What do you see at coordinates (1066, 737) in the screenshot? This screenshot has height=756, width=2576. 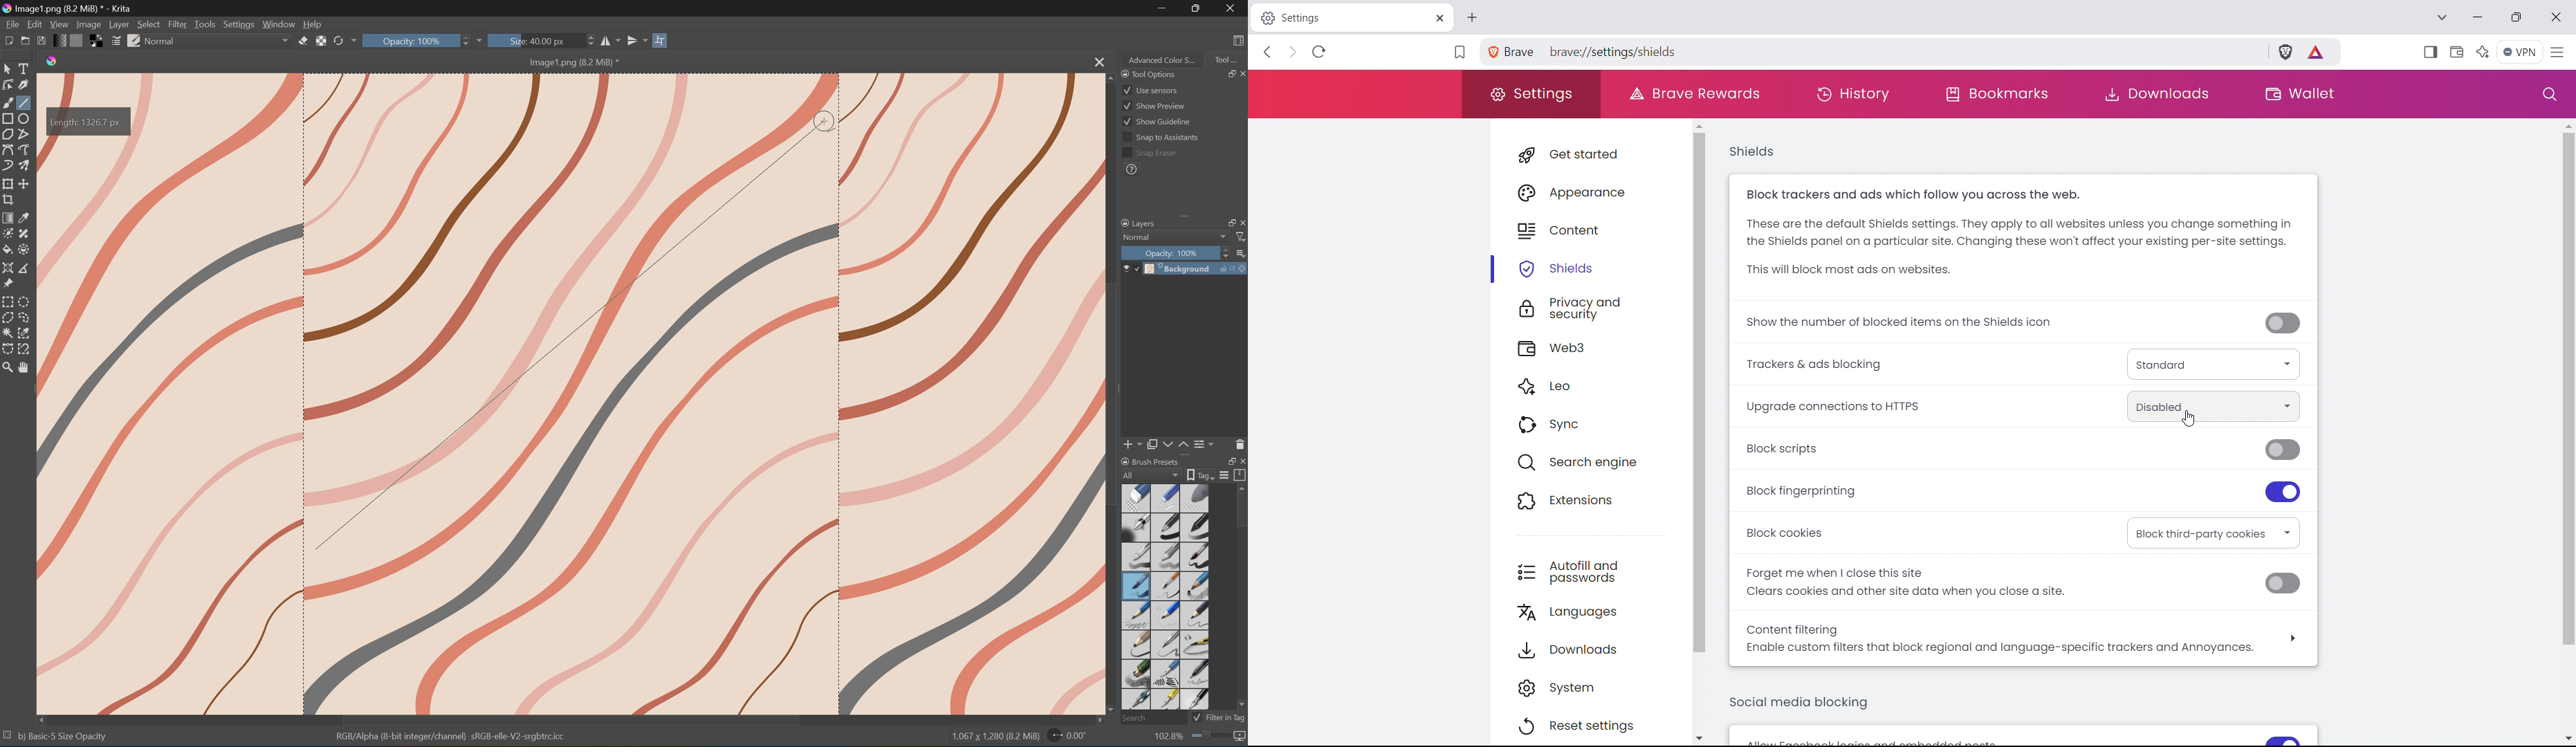 I see `0.00°` at bounding box center [1066, 737].